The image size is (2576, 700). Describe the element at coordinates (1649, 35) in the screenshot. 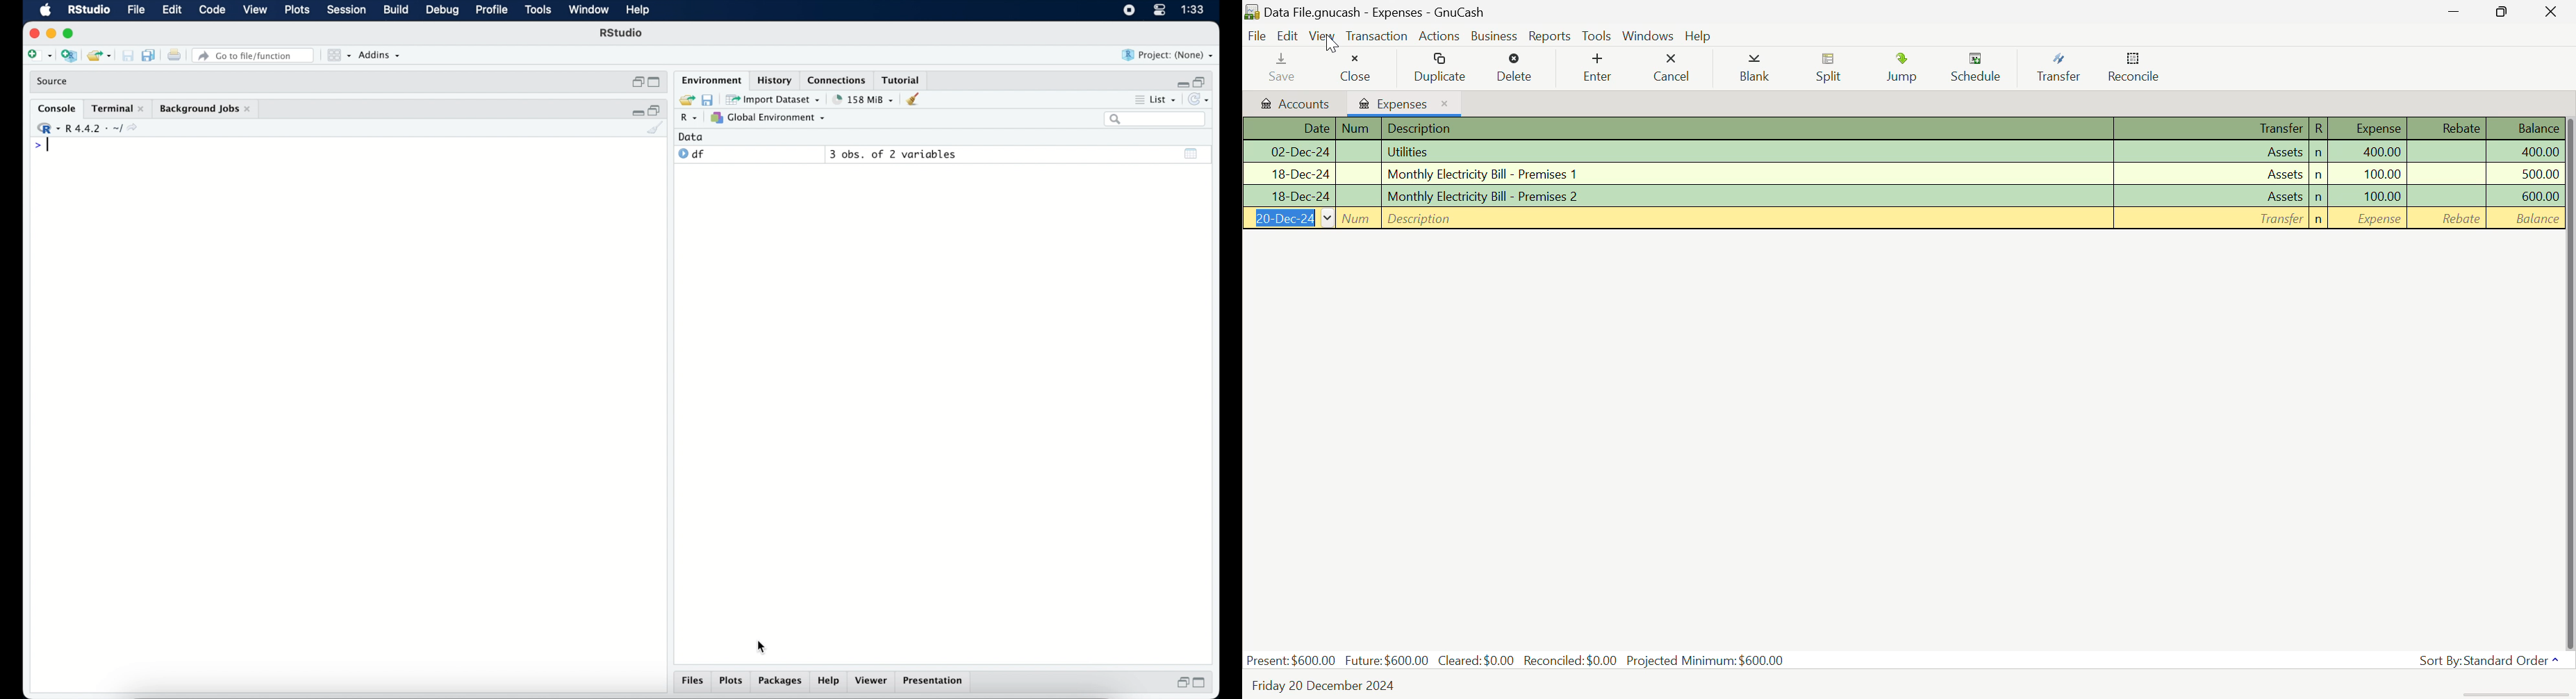

I see `Windows` at that location.